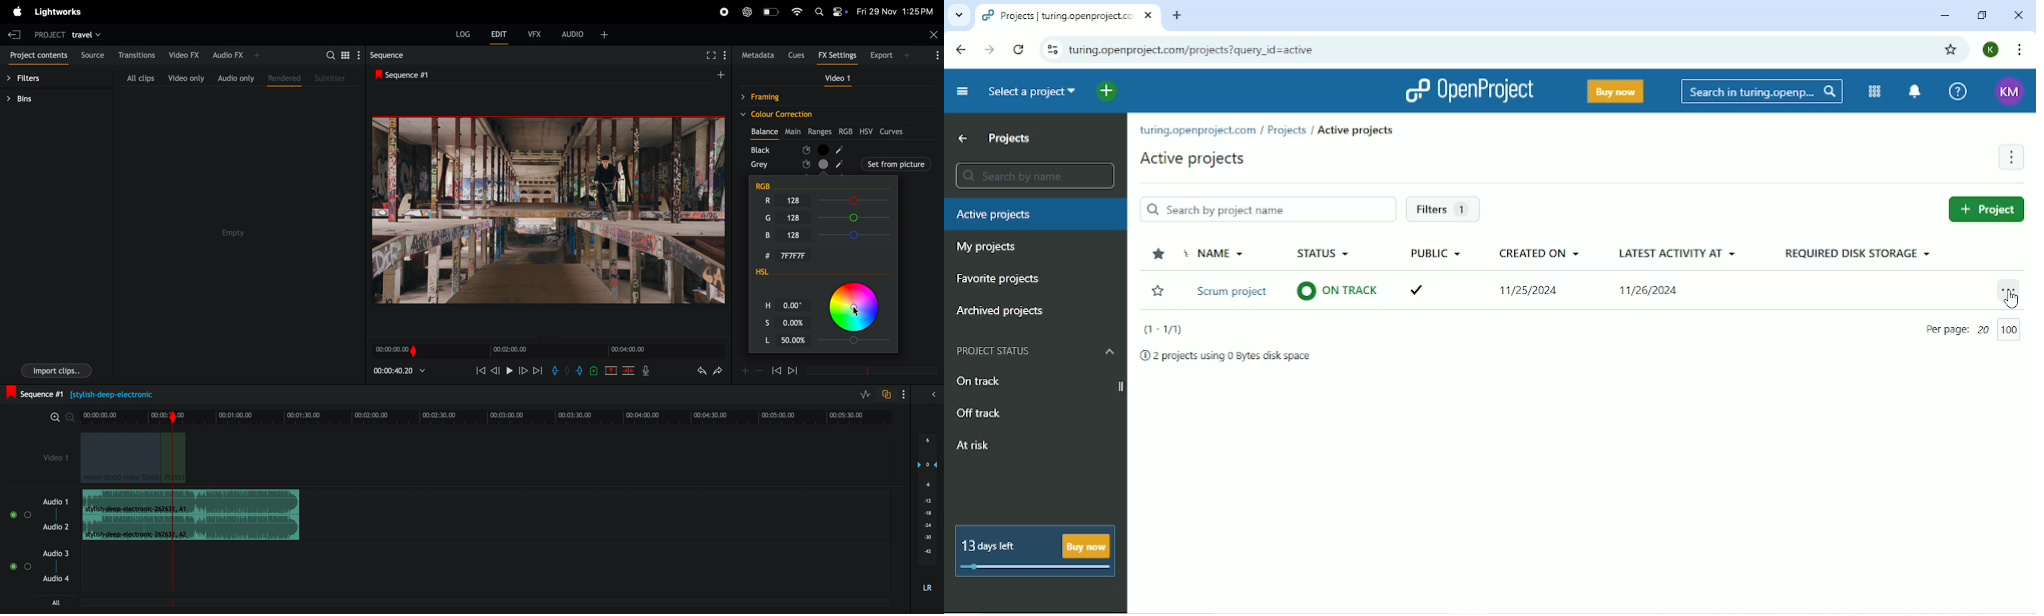 This screenshot has width=2044, height=616. I want to click on # , so click(760, 255).